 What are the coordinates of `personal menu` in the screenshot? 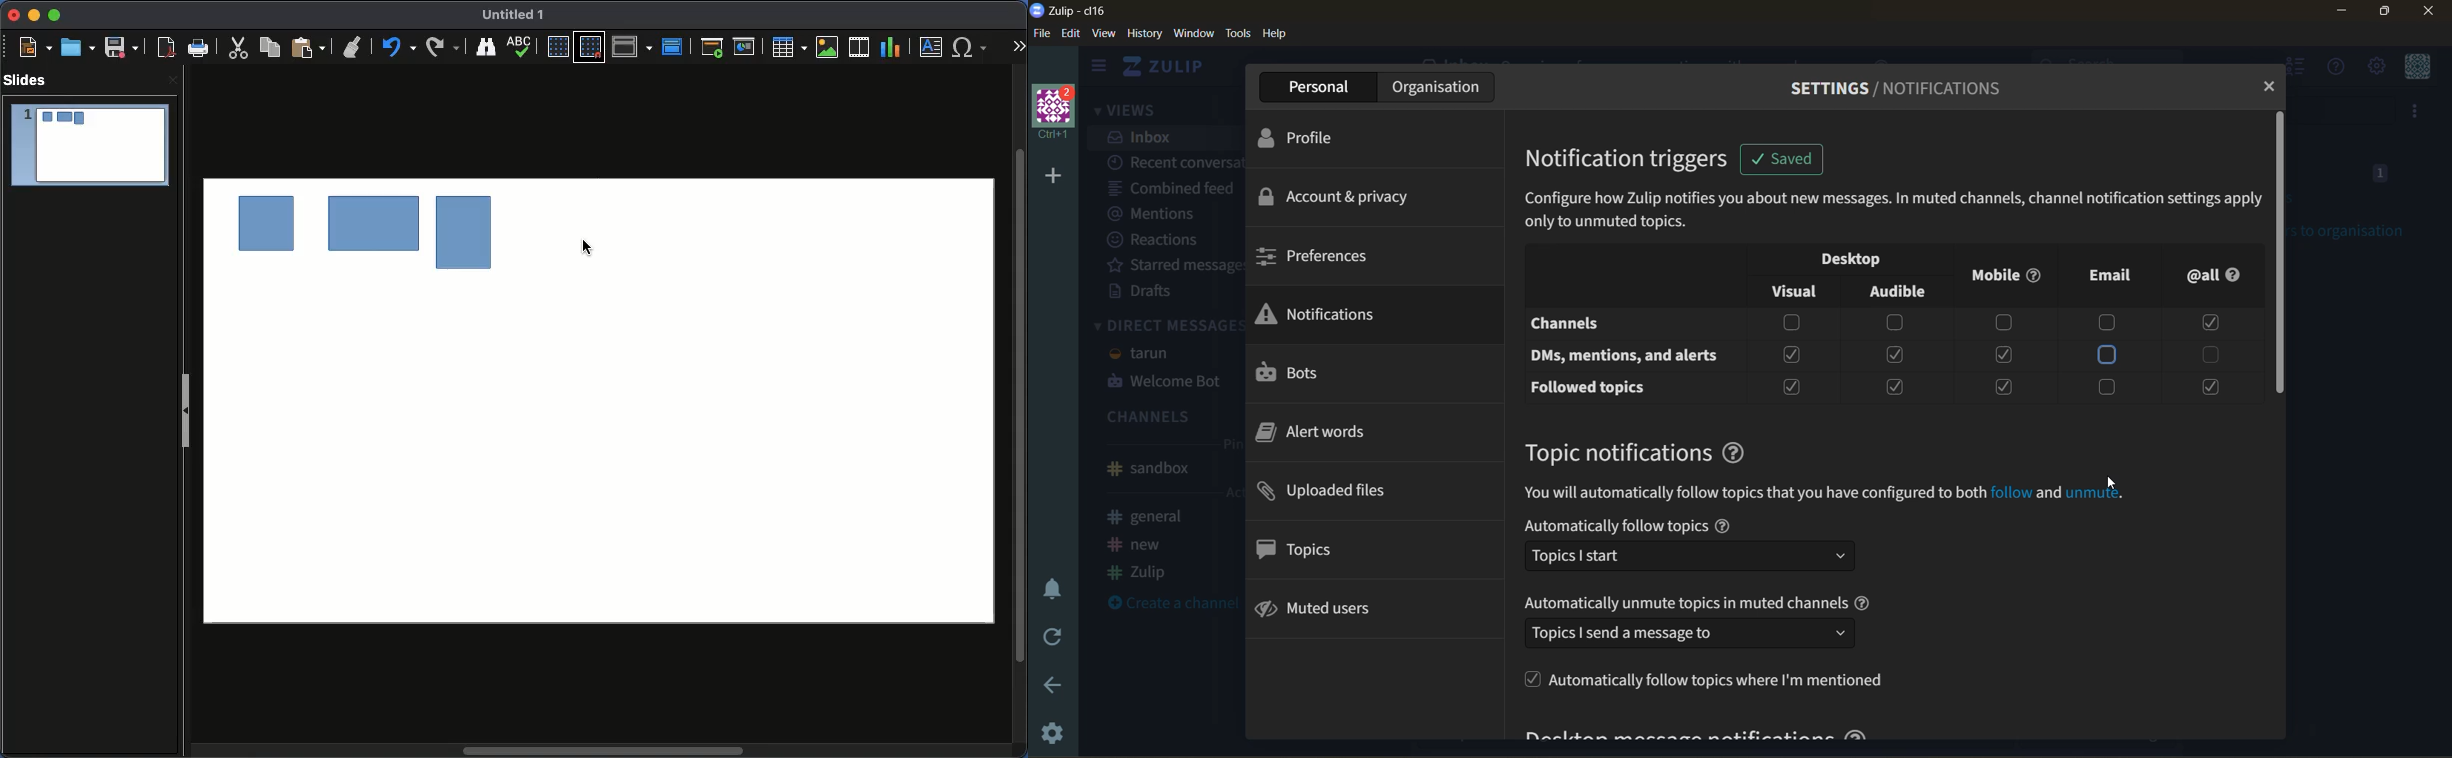 It's located at (2420, 67).